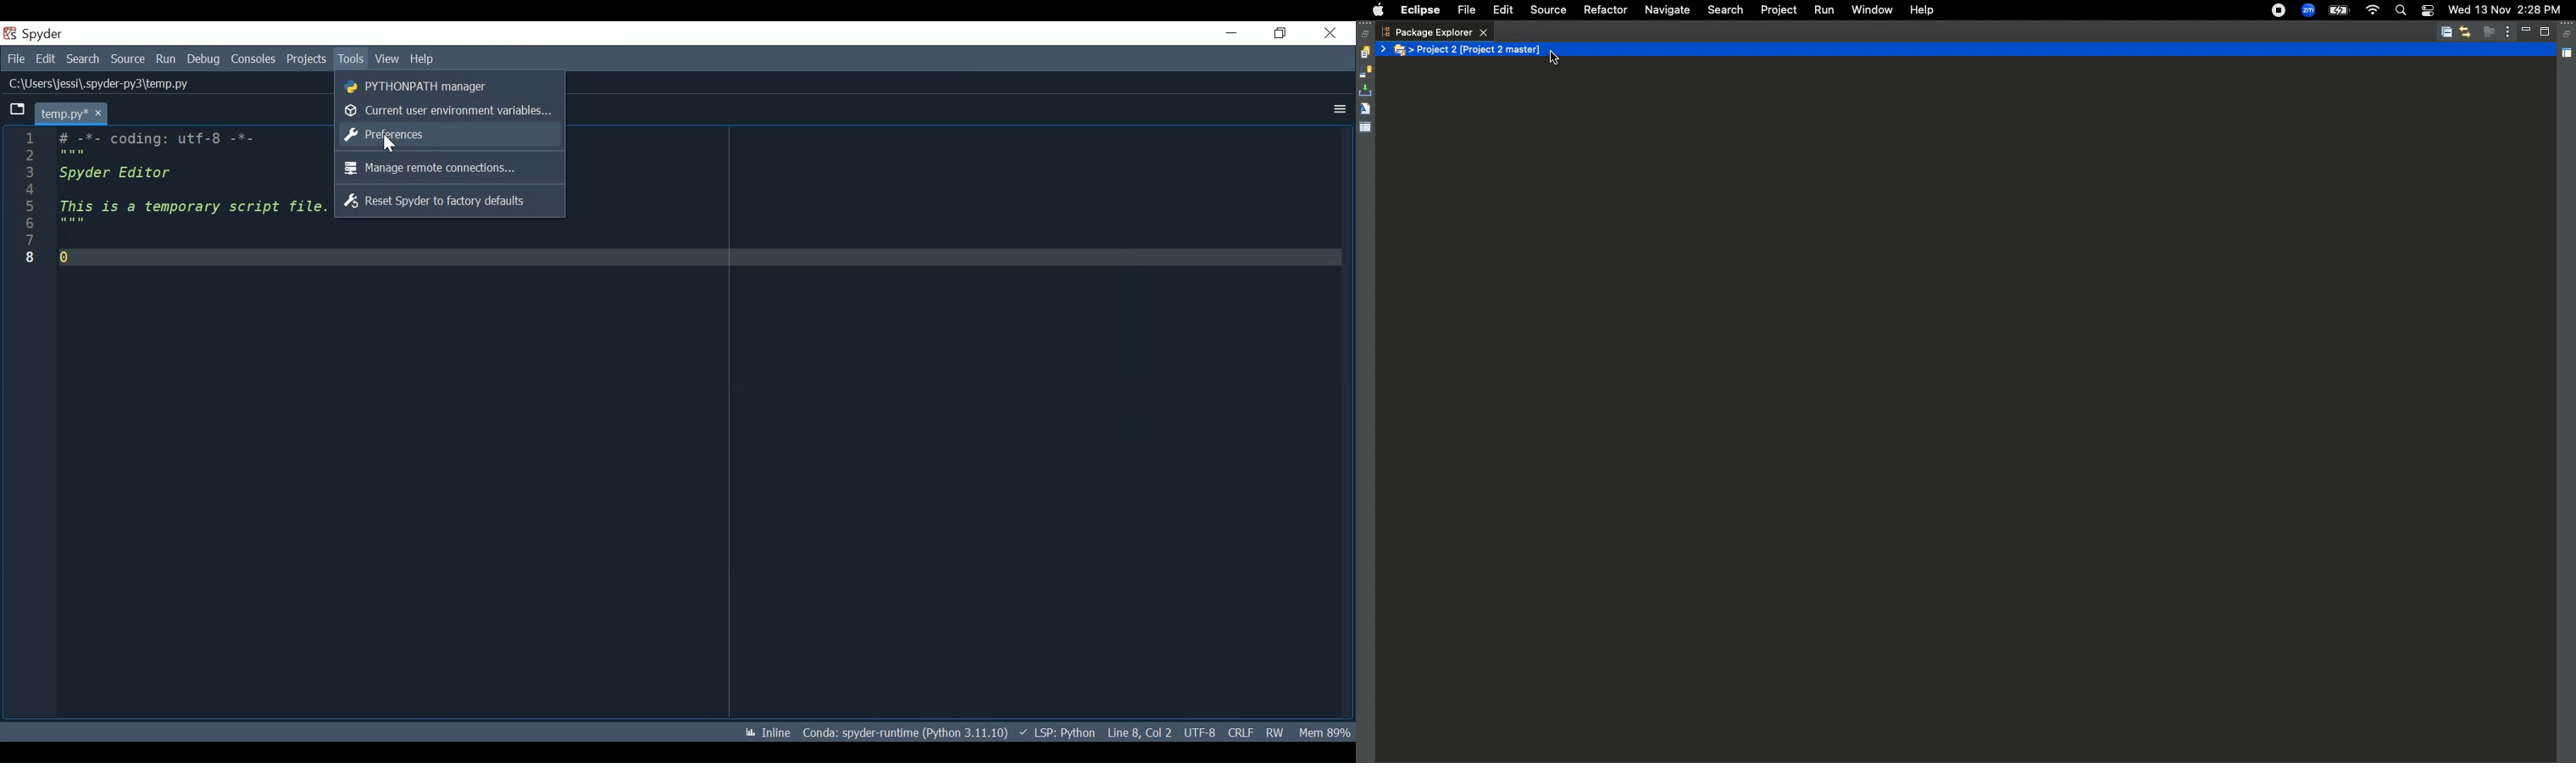 The image size is (2576, 784). Describe the element at coordinates (2568, 56) in the screenshot. I see `Shared area` at that location.